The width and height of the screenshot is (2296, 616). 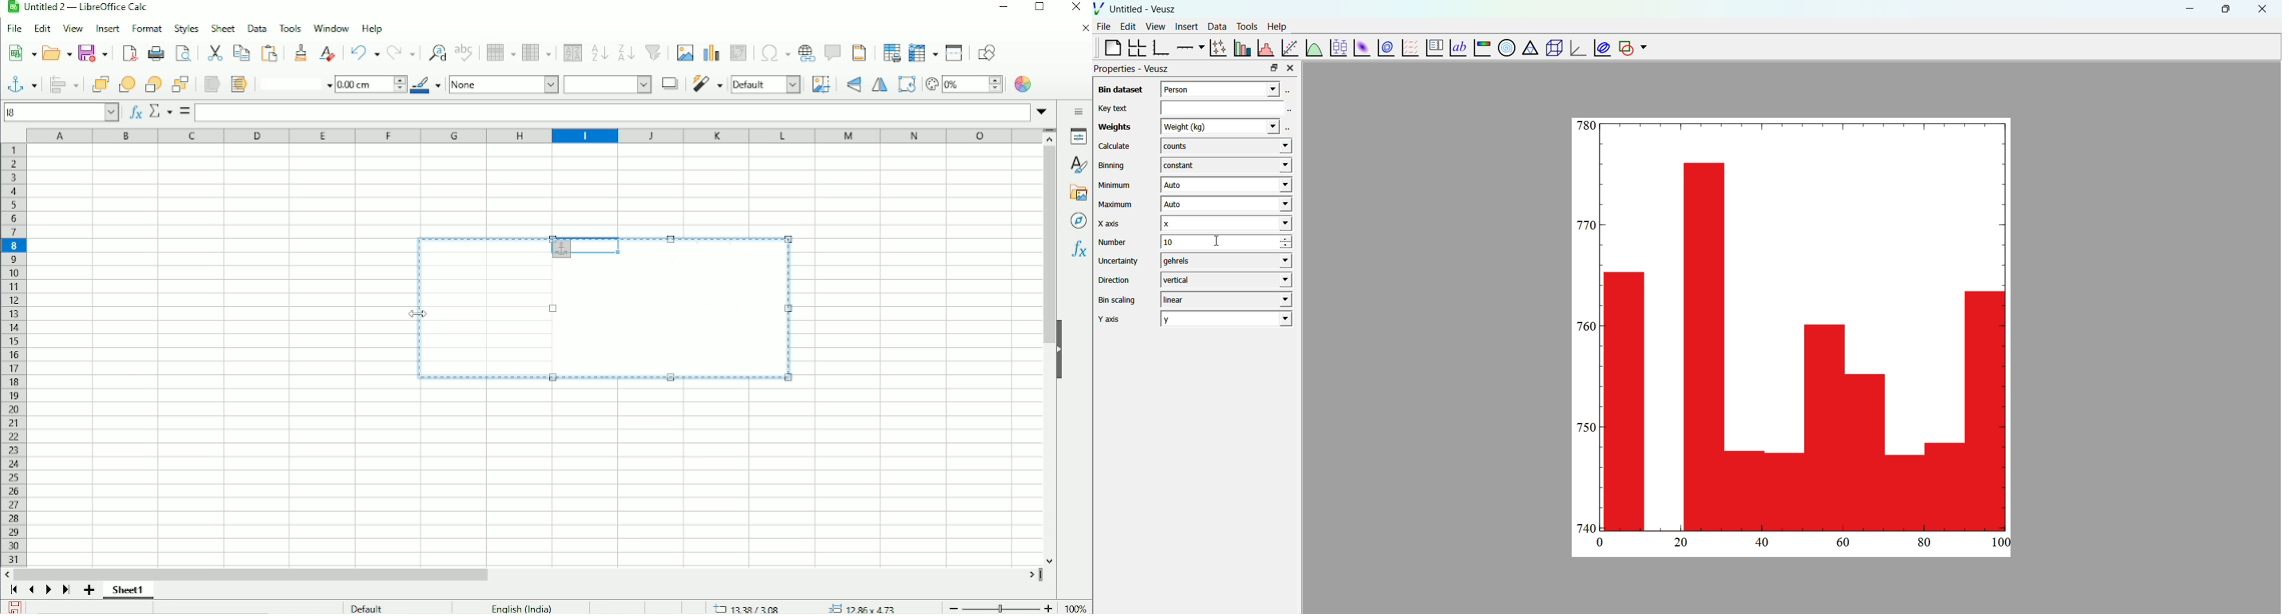 I want to click on Sort descending, so click(x=625, y=52).